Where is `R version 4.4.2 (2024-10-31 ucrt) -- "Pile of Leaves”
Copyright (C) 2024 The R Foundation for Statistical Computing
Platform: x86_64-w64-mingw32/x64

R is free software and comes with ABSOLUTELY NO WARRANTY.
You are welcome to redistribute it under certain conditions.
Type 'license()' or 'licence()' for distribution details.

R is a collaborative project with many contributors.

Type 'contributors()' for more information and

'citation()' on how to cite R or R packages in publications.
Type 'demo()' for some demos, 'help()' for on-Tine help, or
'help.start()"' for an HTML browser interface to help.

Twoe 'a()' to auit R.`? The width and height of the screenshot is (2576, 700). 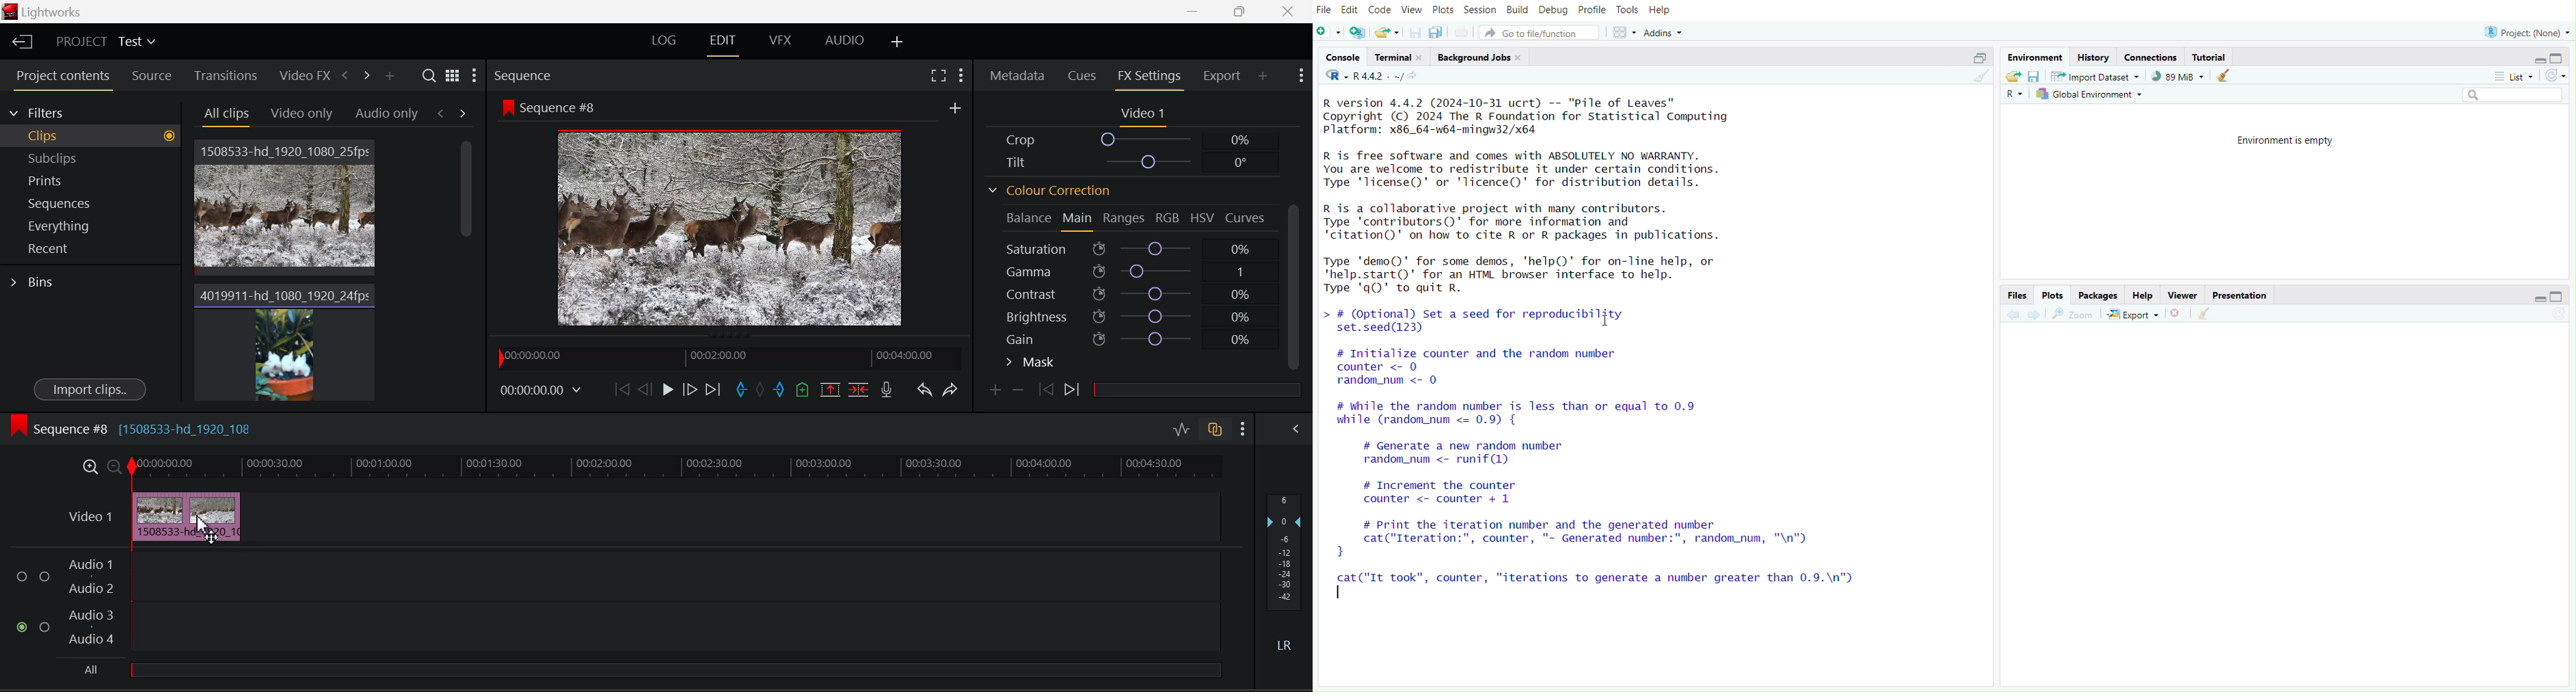
R version 4.4.2 (2024-10-31 ucrt) -- "Pile of Leaves”
Copyright (C) 2024 The R Foundation for Statistical Computing
Platform: x86_64-w64-mingw32/x64

R is free software and comes with ABSOLUTELY NO WARRANTY.
You are welcome to redistribute it under certain conditions.
Type 'license()' or 'licence()' for distribution details.

R is a collaborative project with many contributors.

Type 'contributors()' for more information and

'citation()' on how to cite R or R packages in publications.
Type 'demo()' for some demos, 'help()' for on-Tine help, or
'help.start()"' for an HTML browser interface to help.

Twoe 'a()' to auit R. is located at coordinates (1537, 190).